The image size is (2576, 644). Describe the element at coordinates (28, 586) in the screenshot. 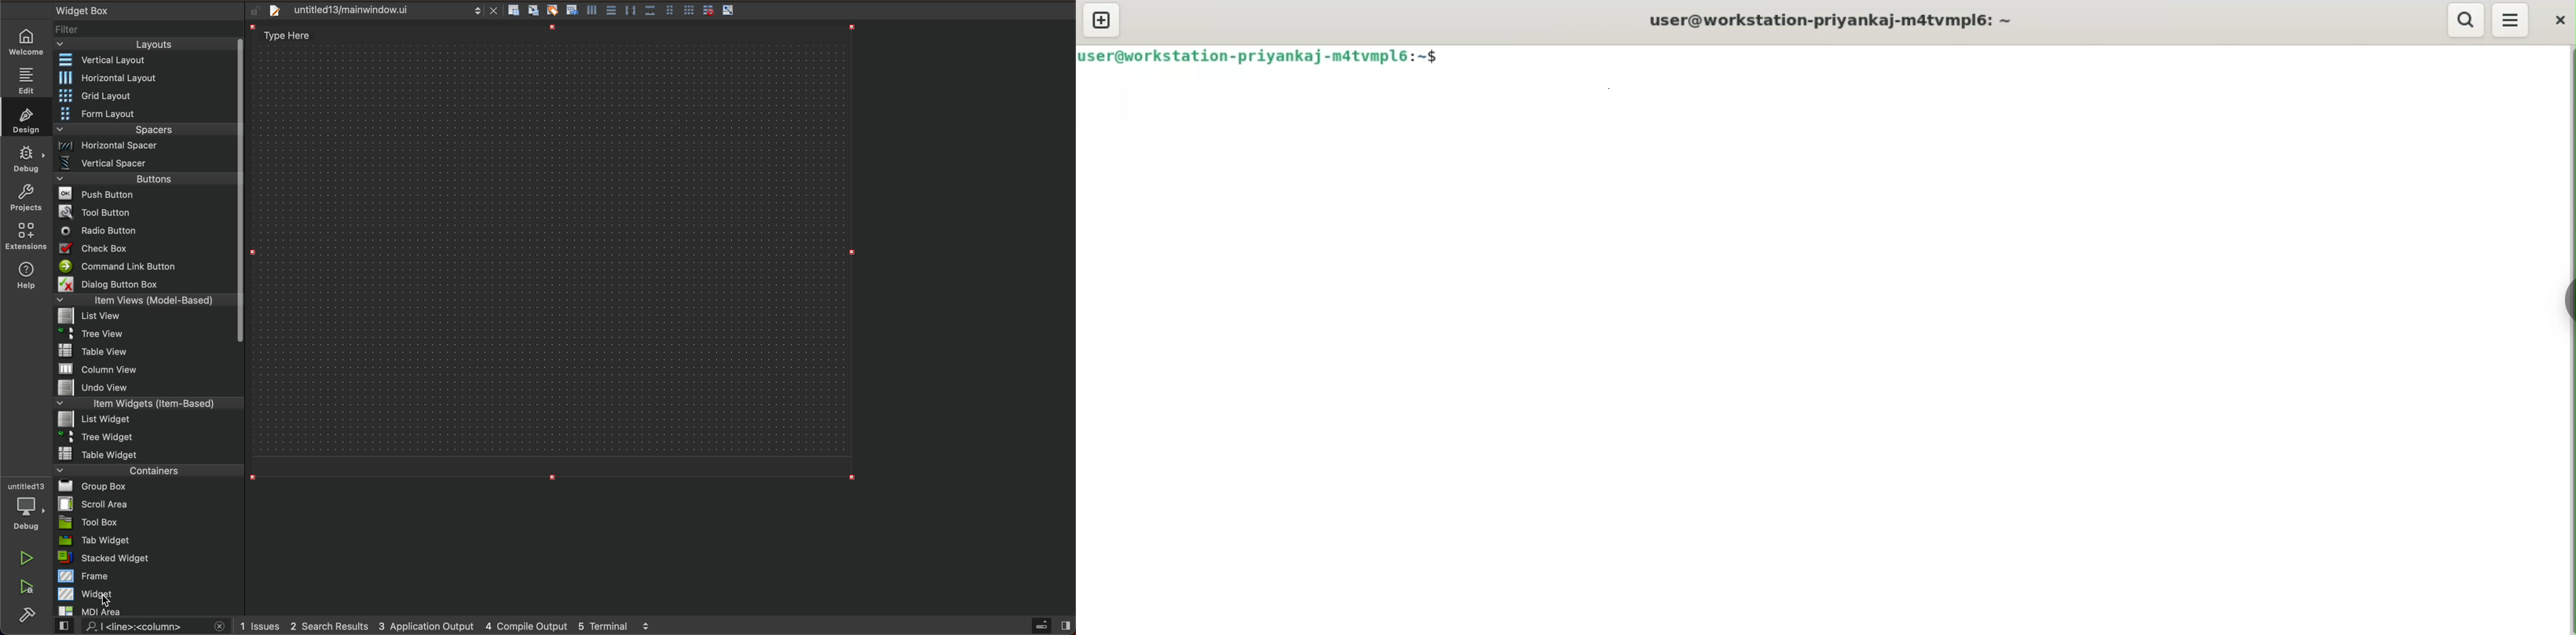

I see `debug and run` at that location.